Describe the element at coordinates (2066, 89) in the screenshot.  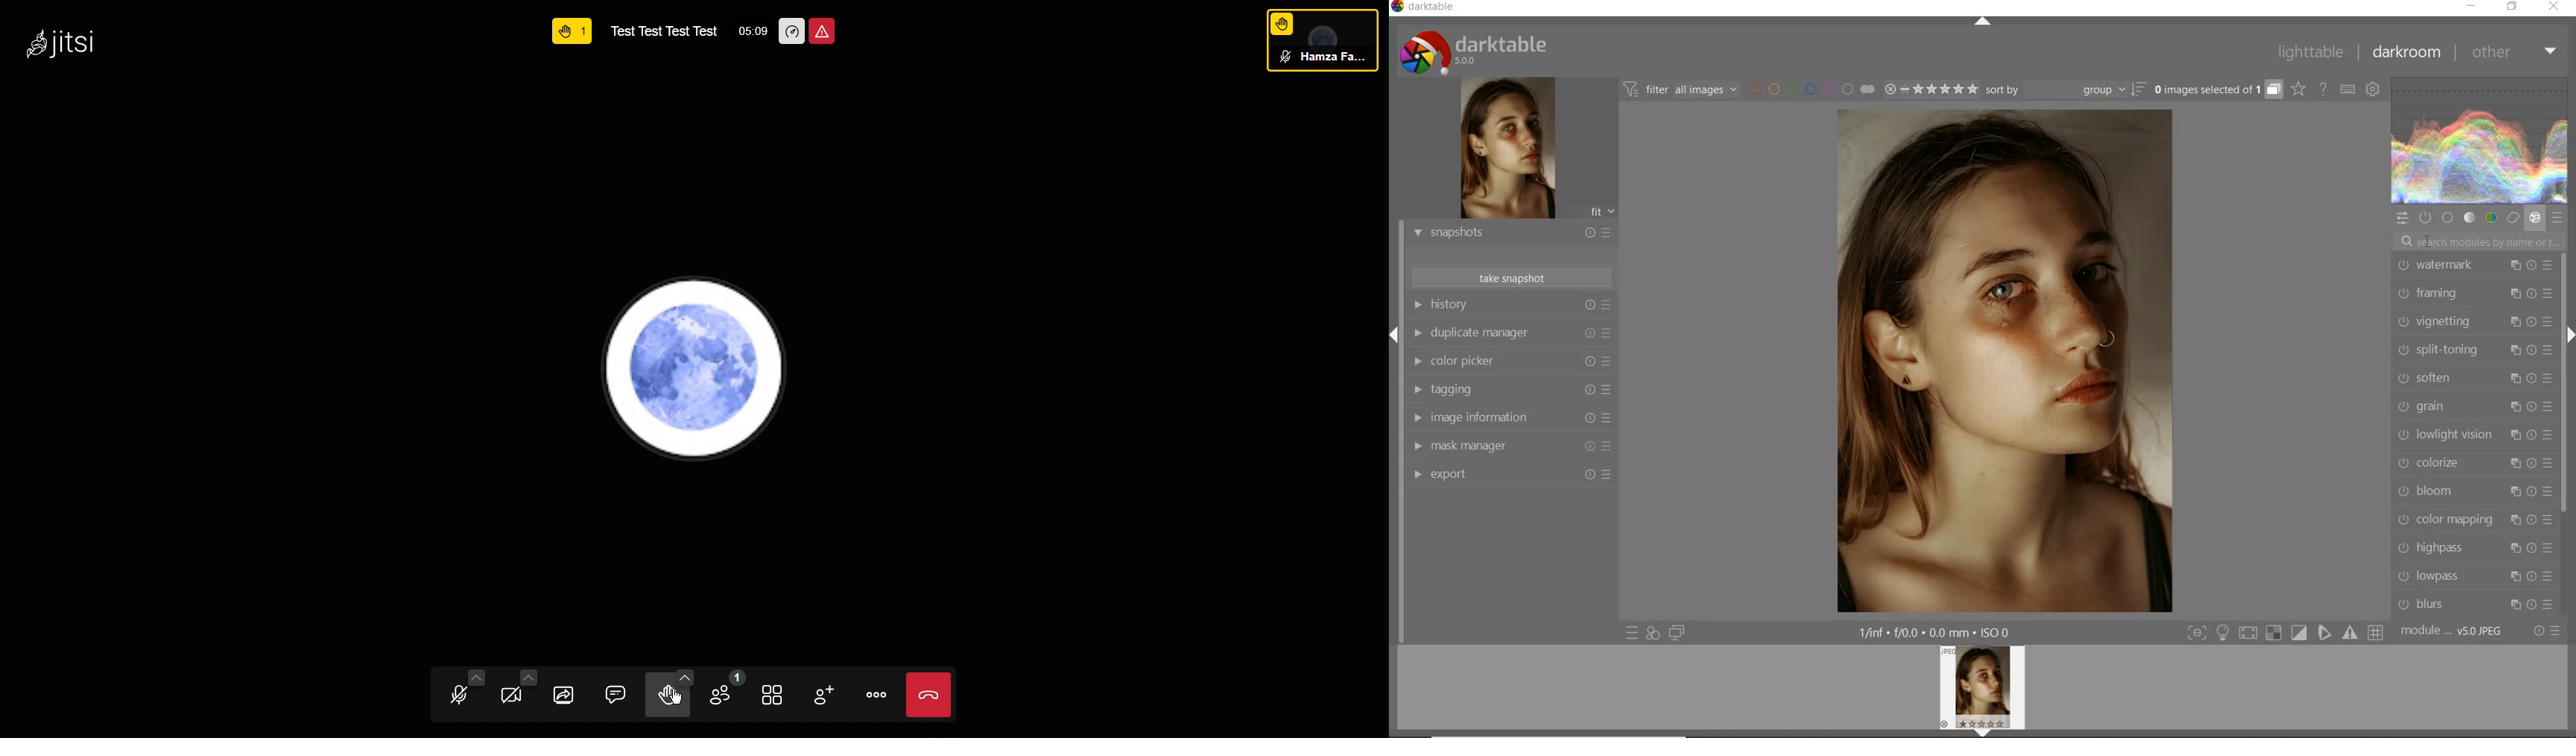
I see `sort` at that location.